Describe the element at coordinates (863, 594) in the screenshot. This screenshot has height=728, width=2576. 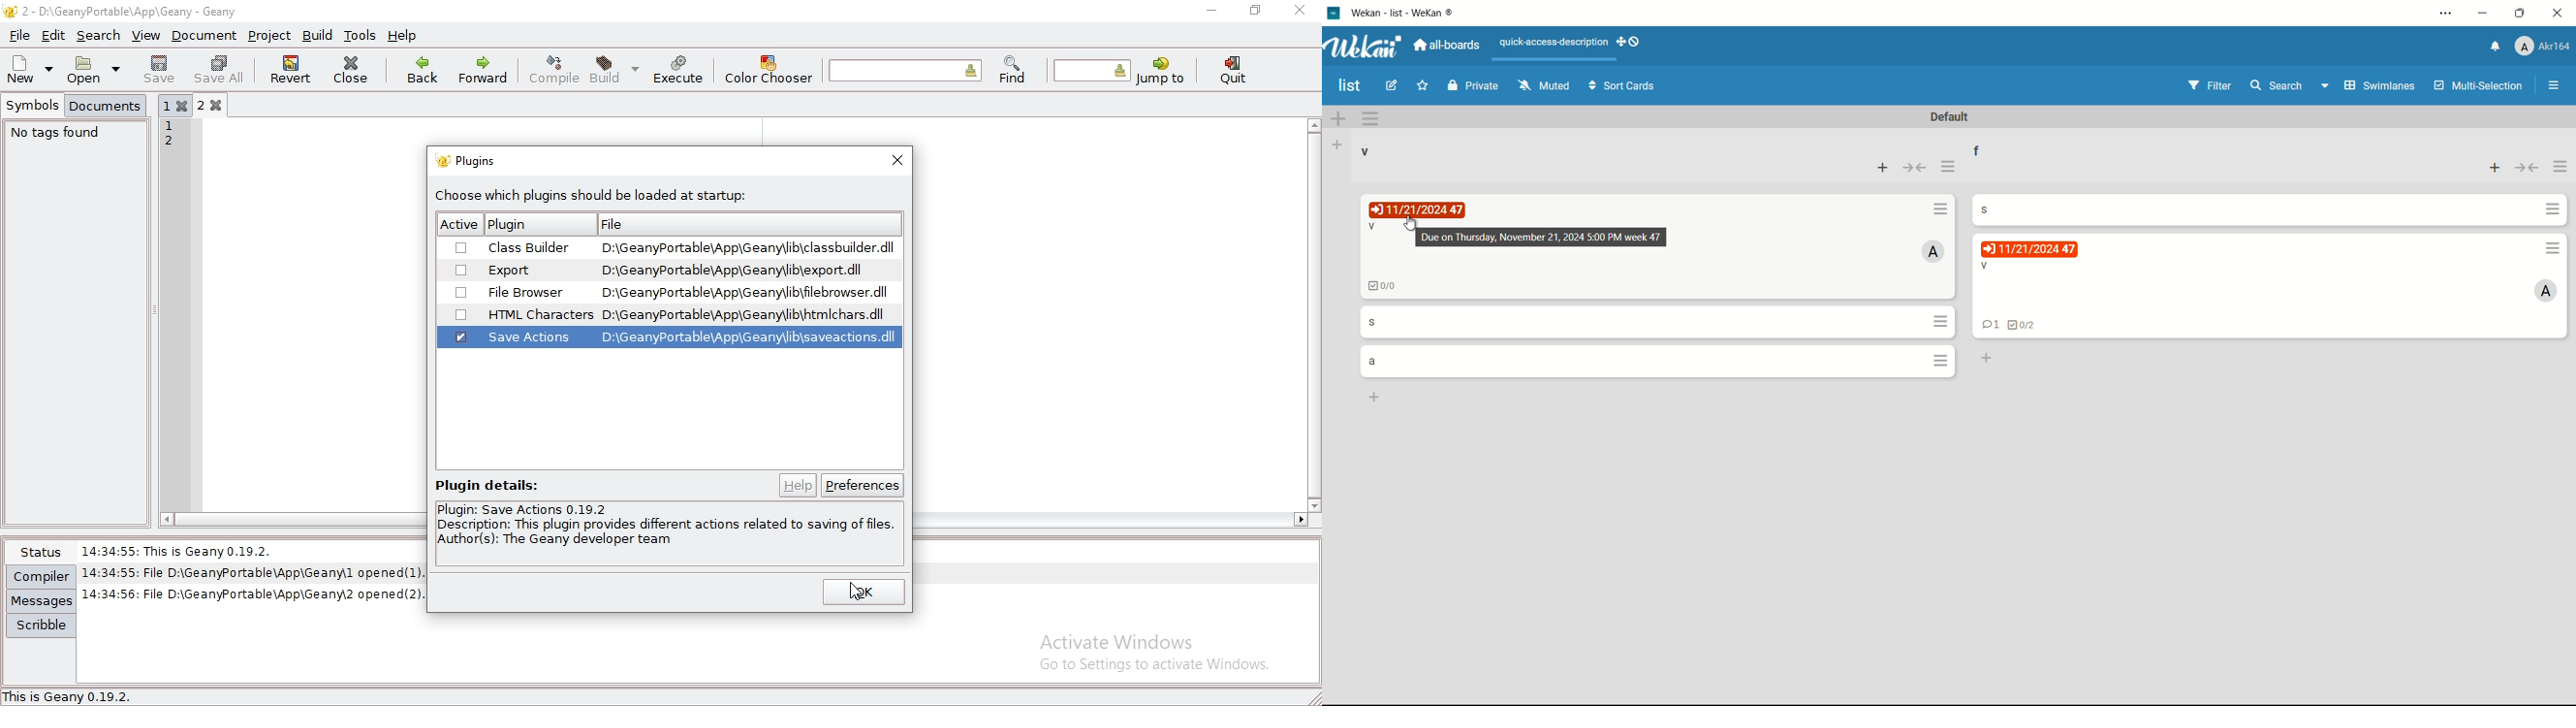
I see `ok` at that location.